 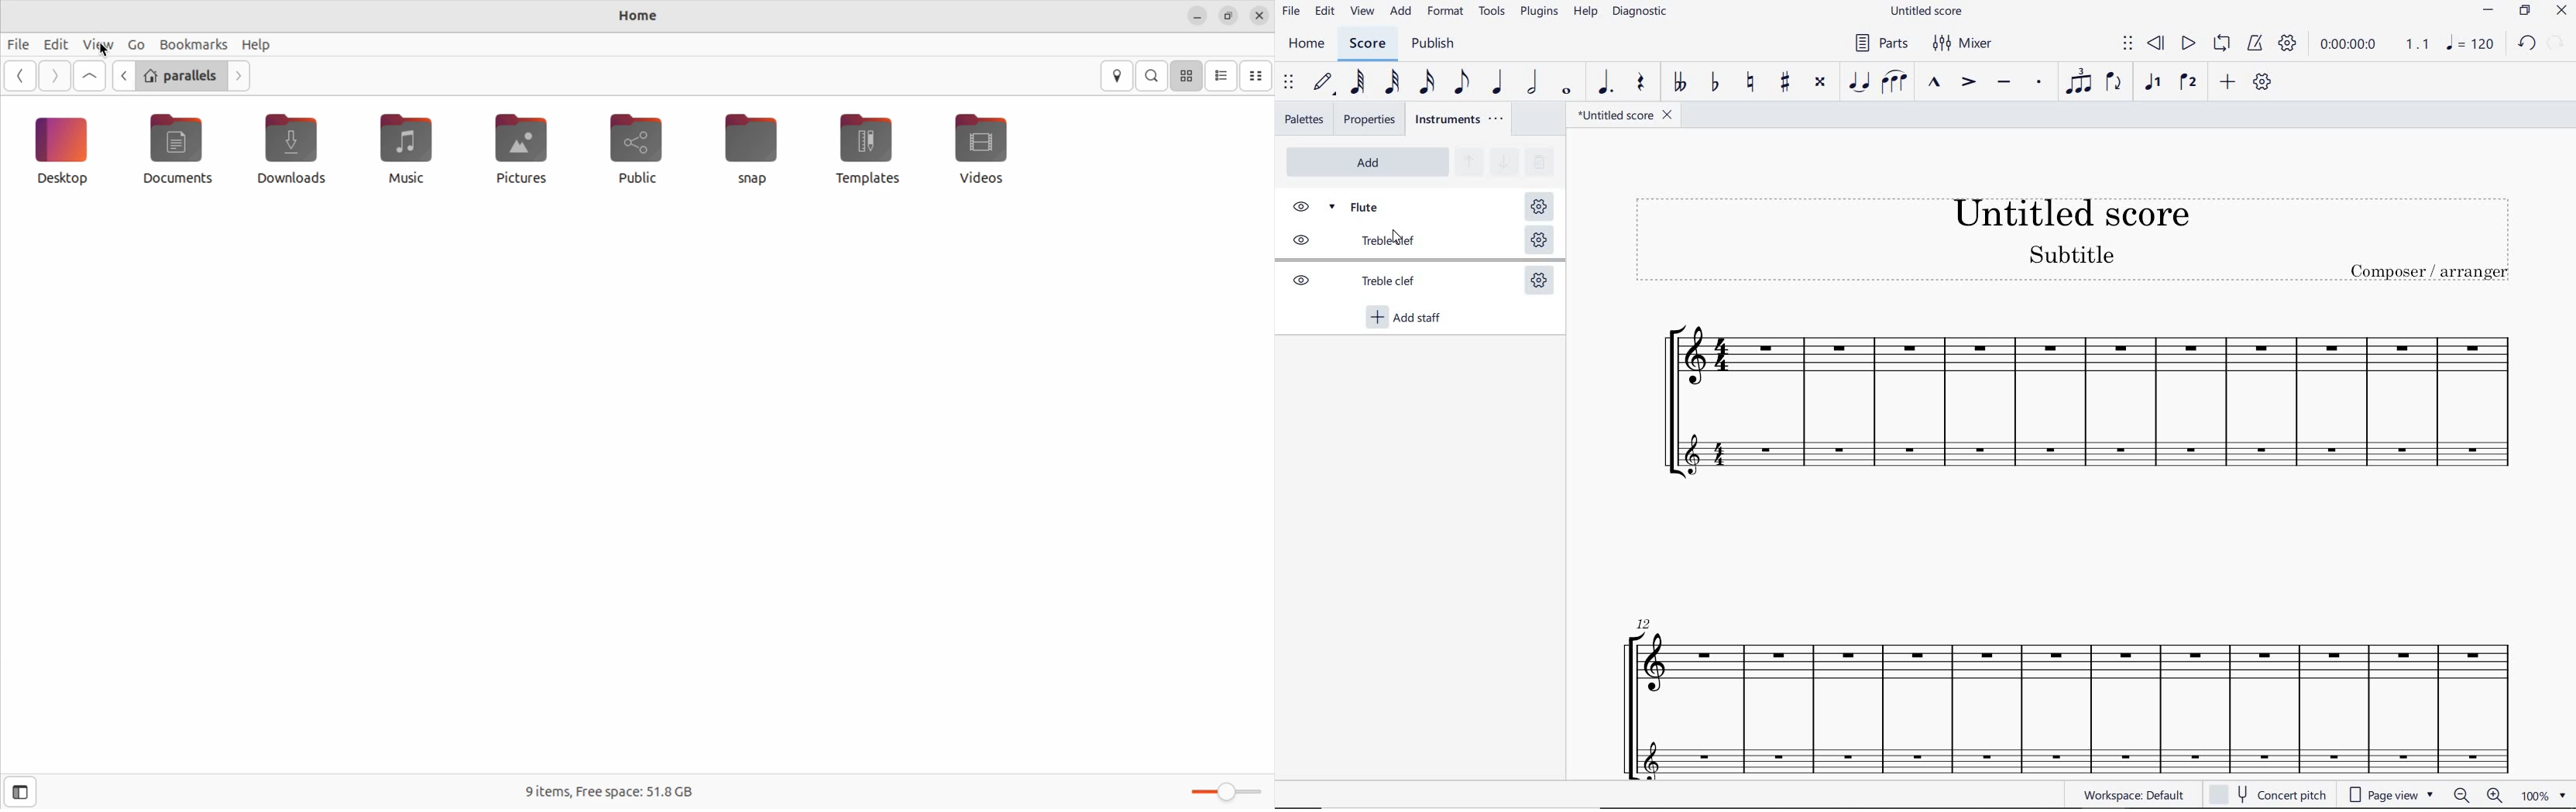 I want to click on OSSIA STAFF: SMALL, so click(x=2091, y=453).